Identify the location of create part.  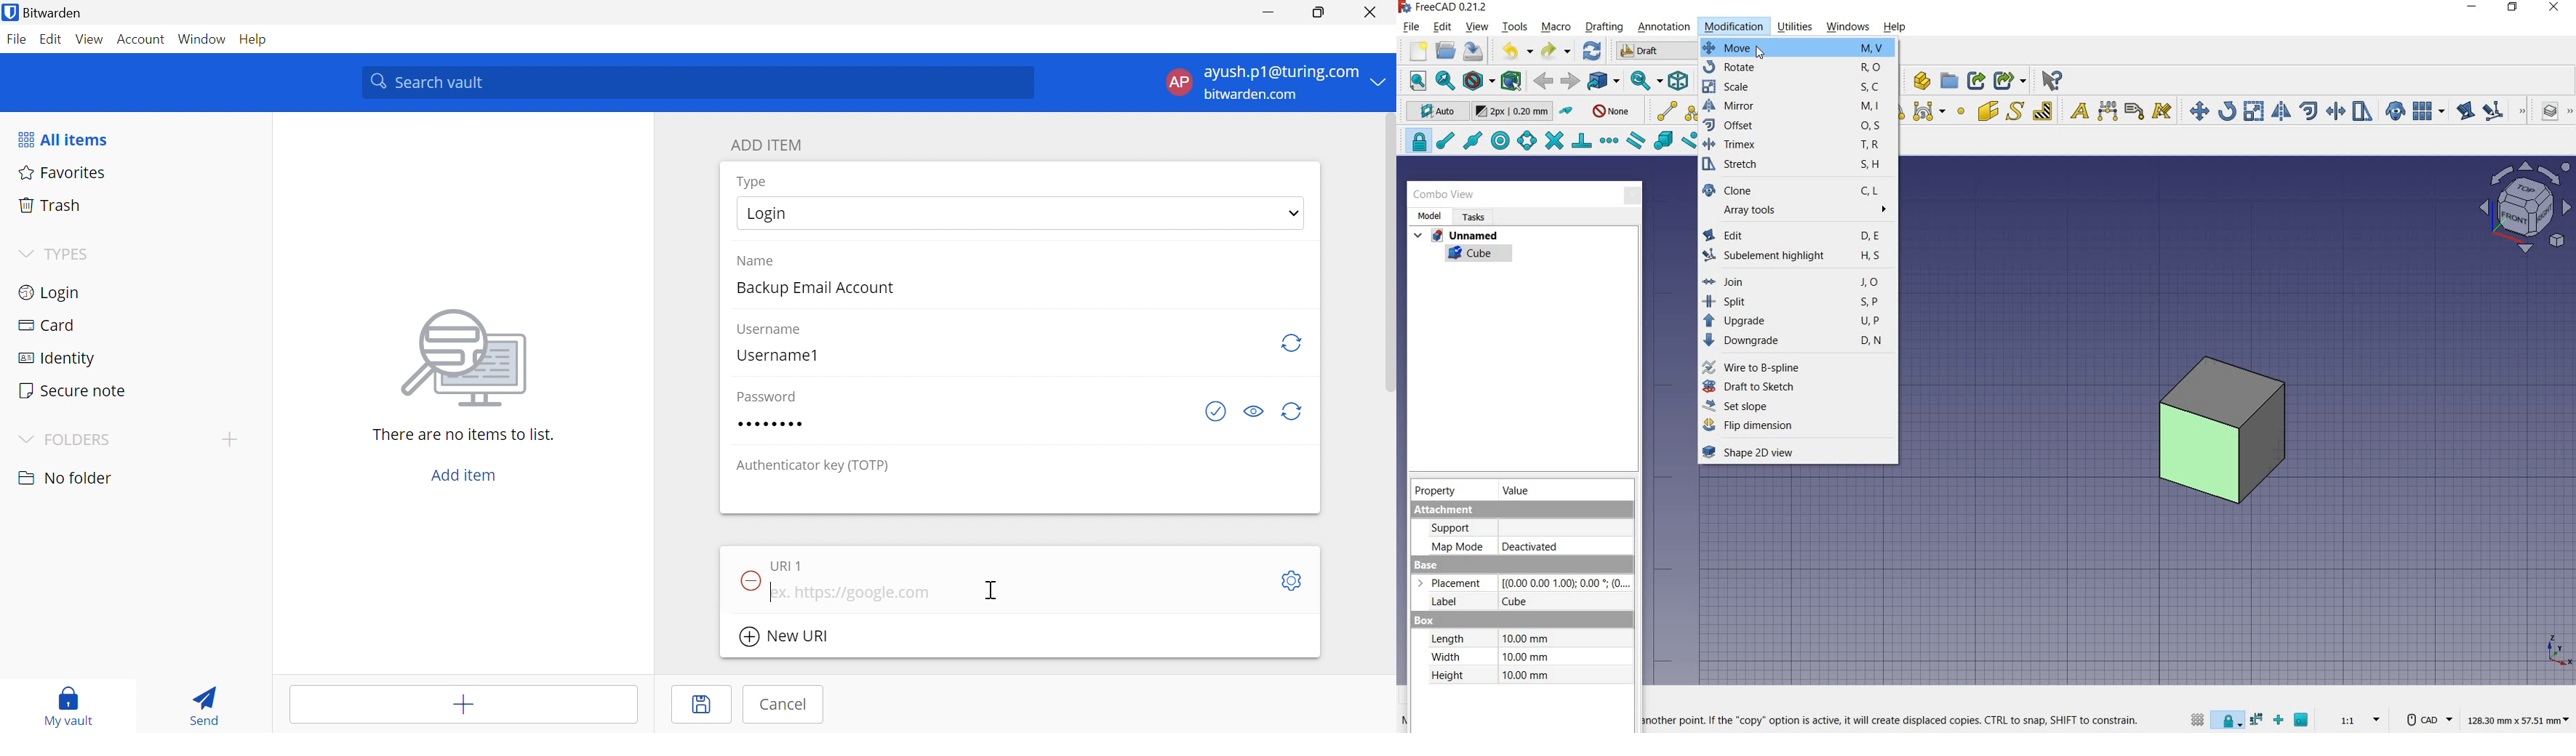
(1918, 80).